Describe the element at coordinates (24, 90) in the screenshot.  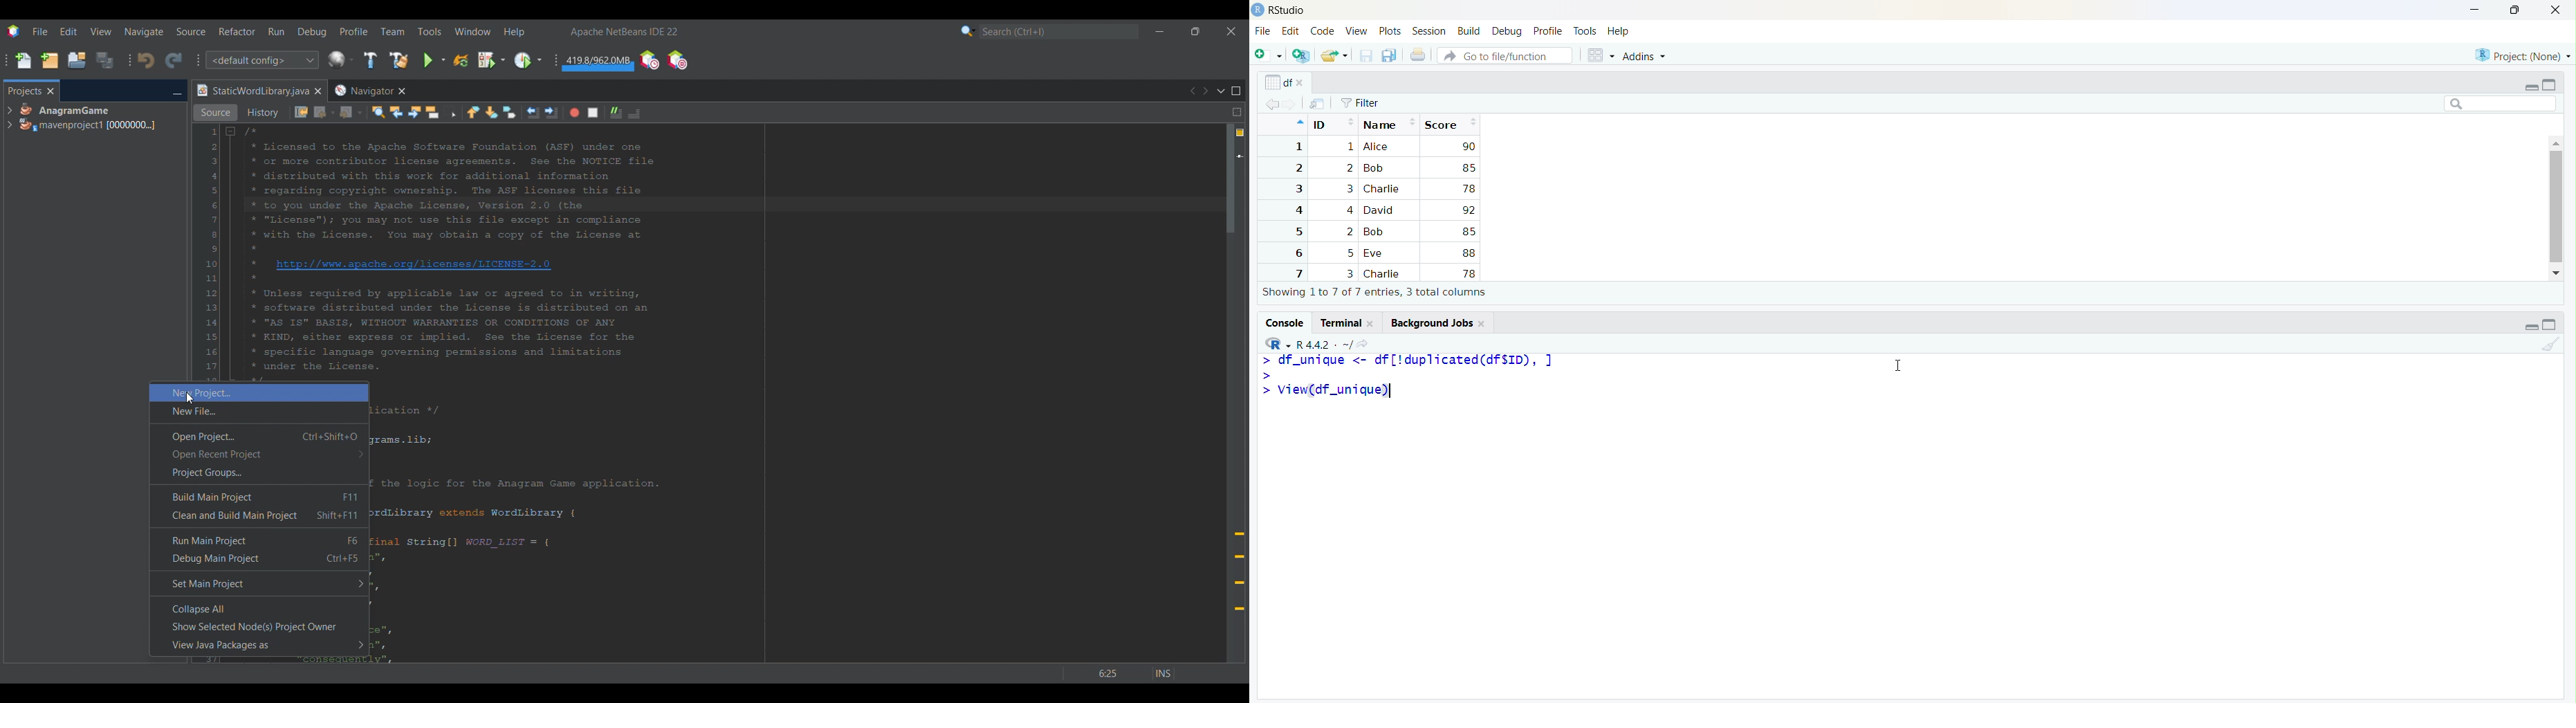
I see `Projects, current tab highlighted` at that location.